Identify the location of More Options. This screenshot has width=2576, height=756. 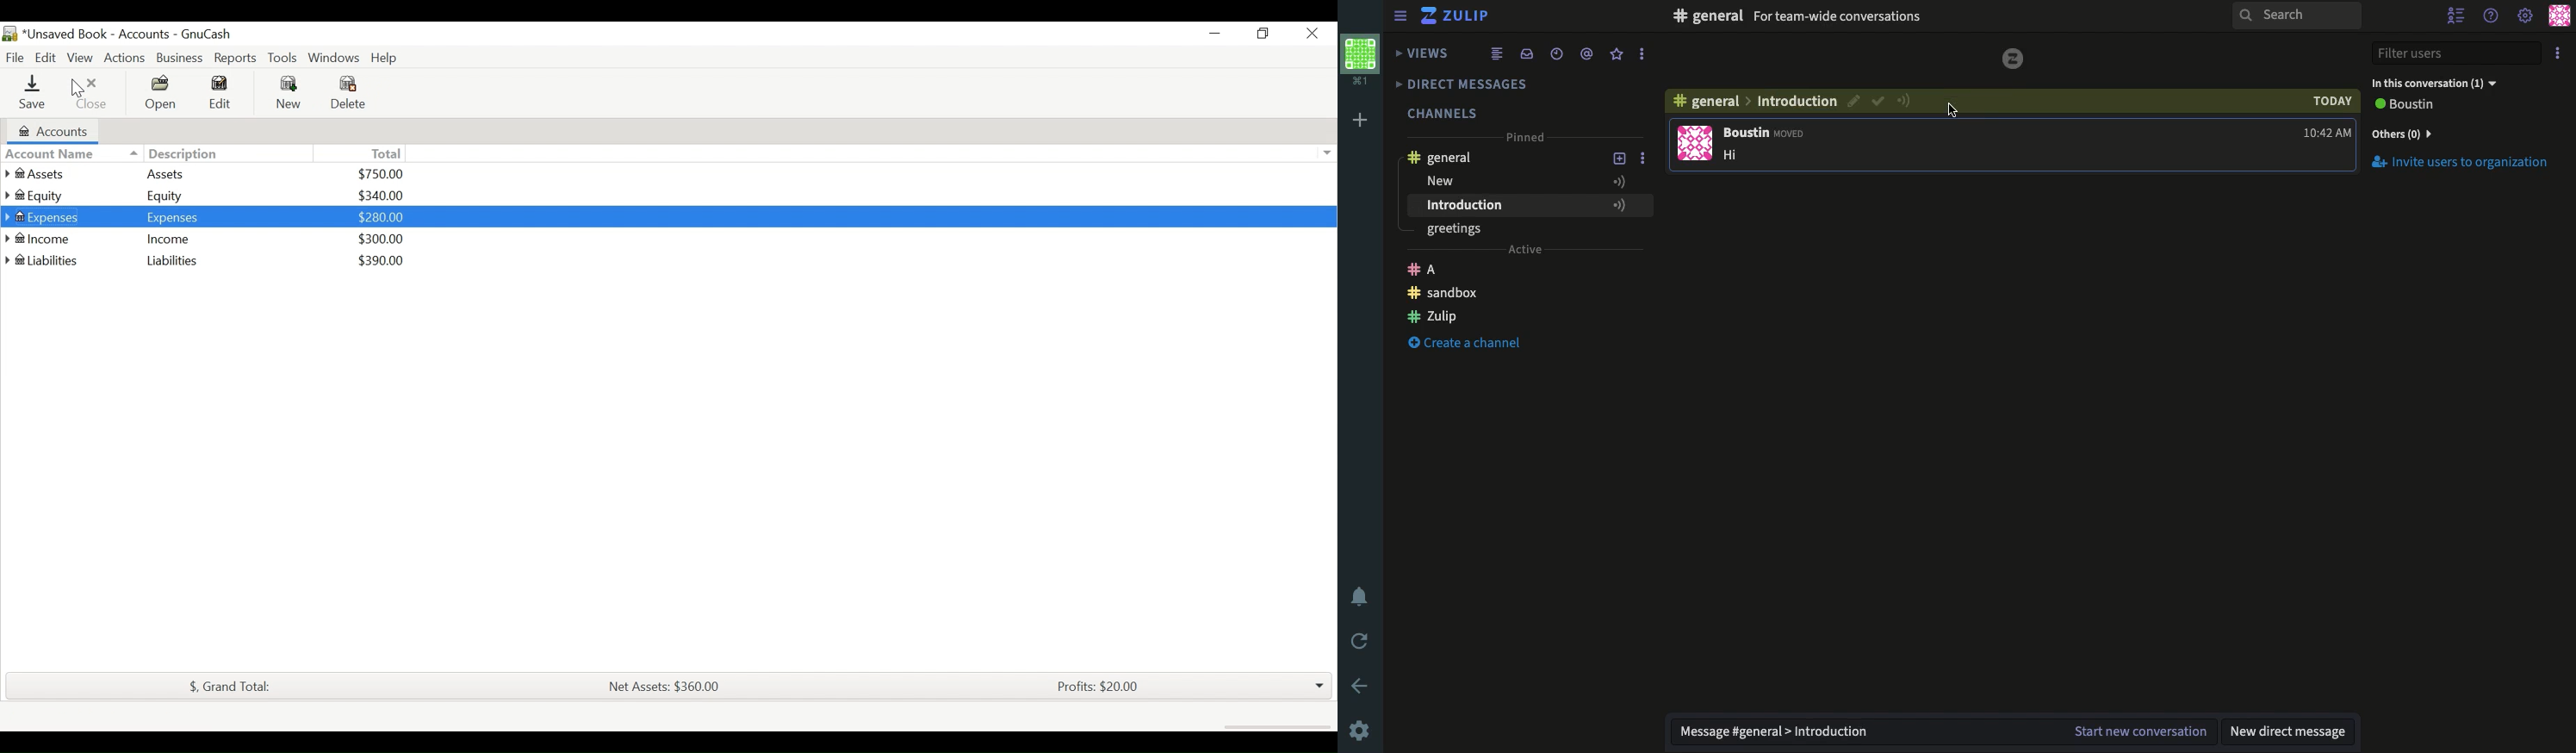
(1649, 159).